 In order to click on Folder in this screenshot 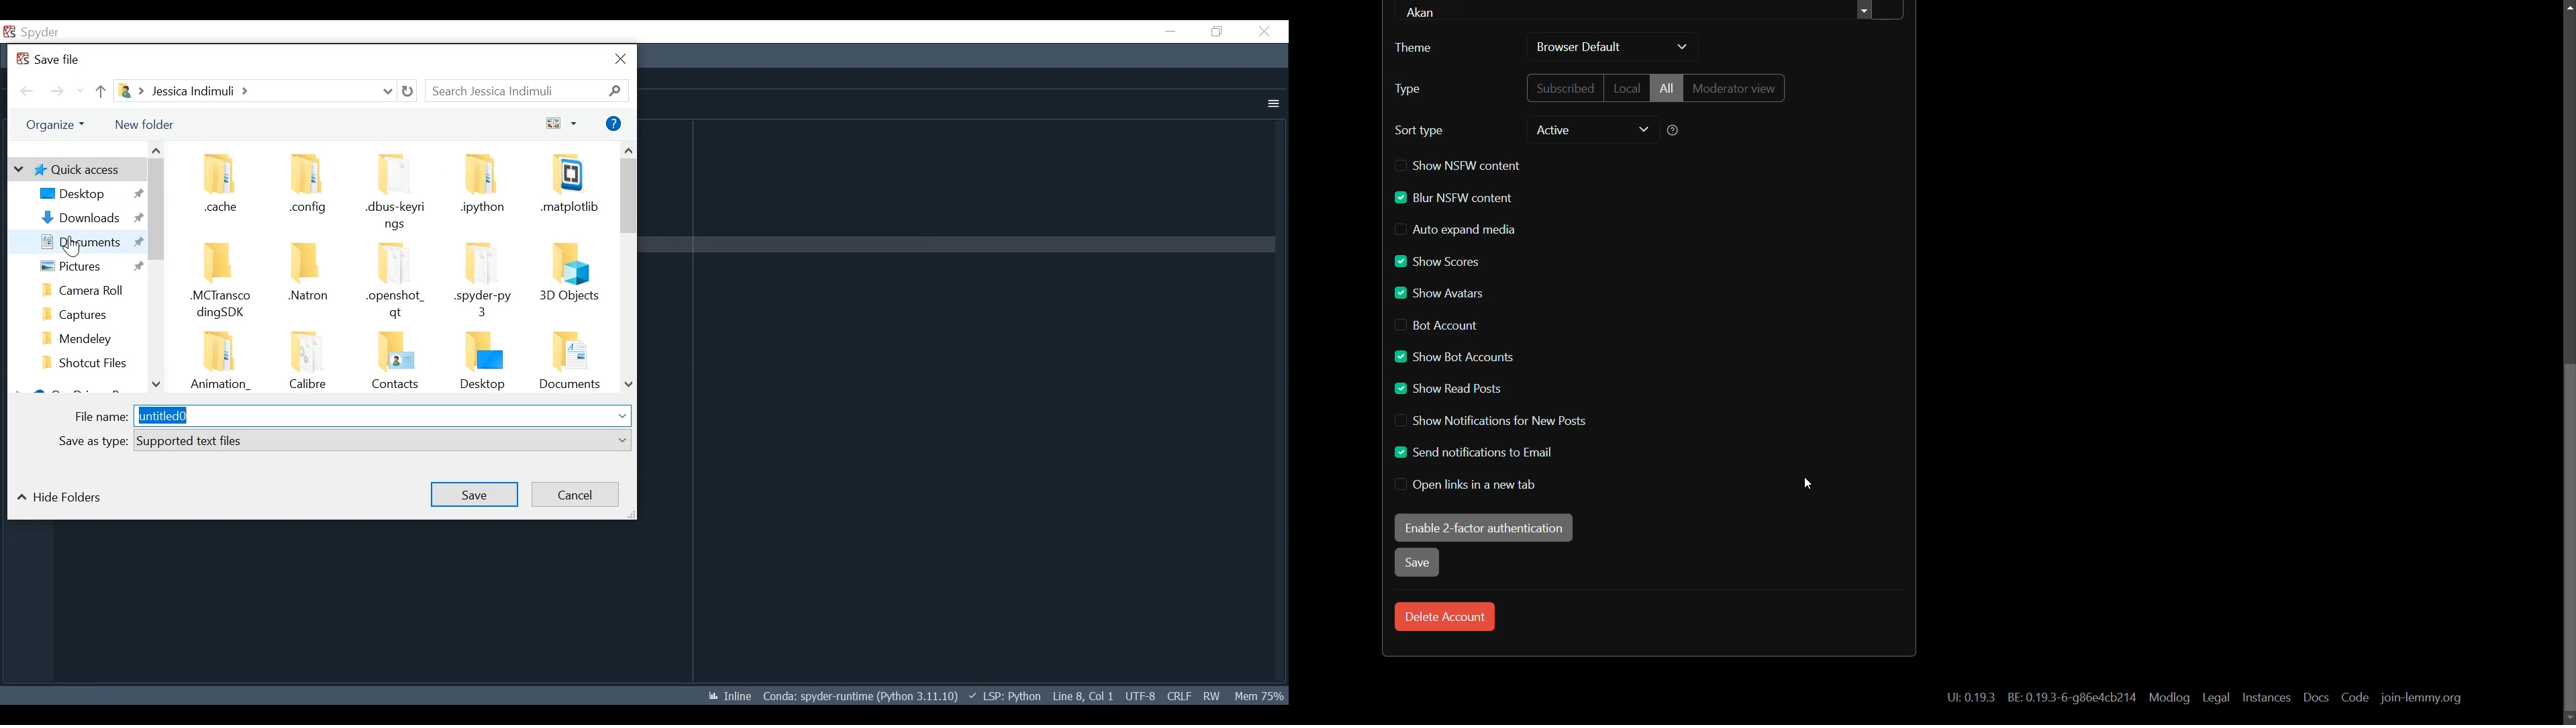, I will do `click(484, 361)`.